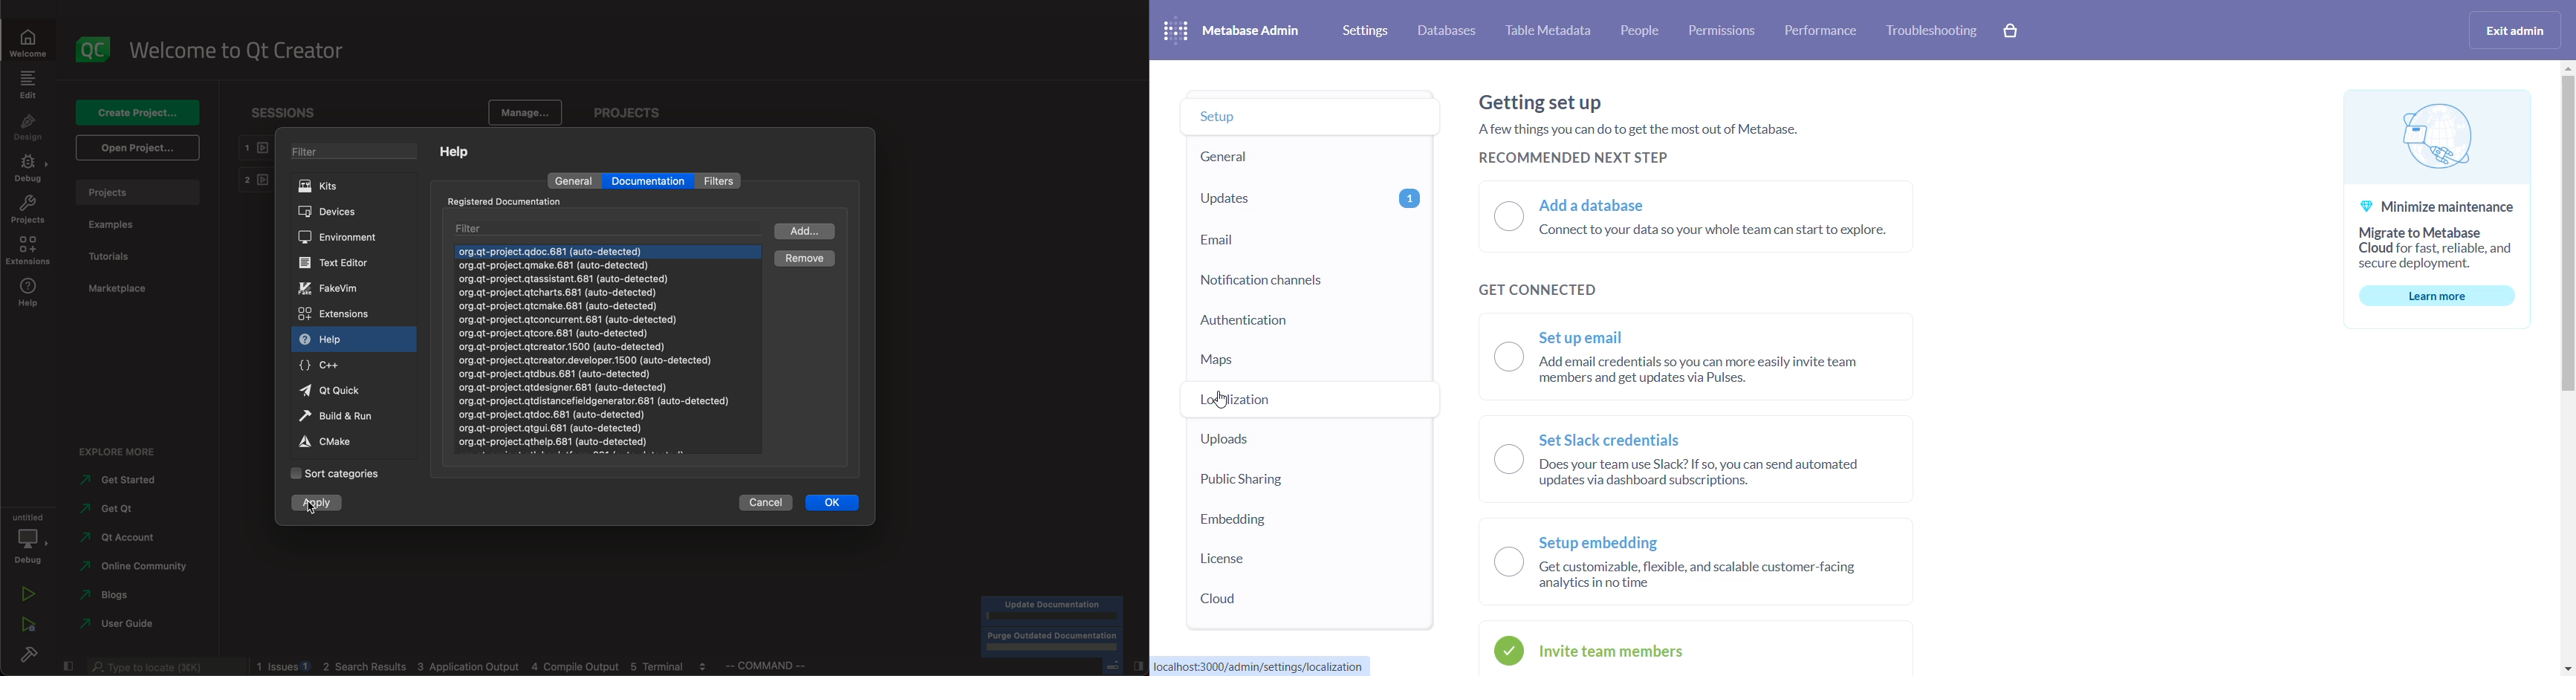 The image size is (2576, 700). I want to click on command, so click(780, 666).